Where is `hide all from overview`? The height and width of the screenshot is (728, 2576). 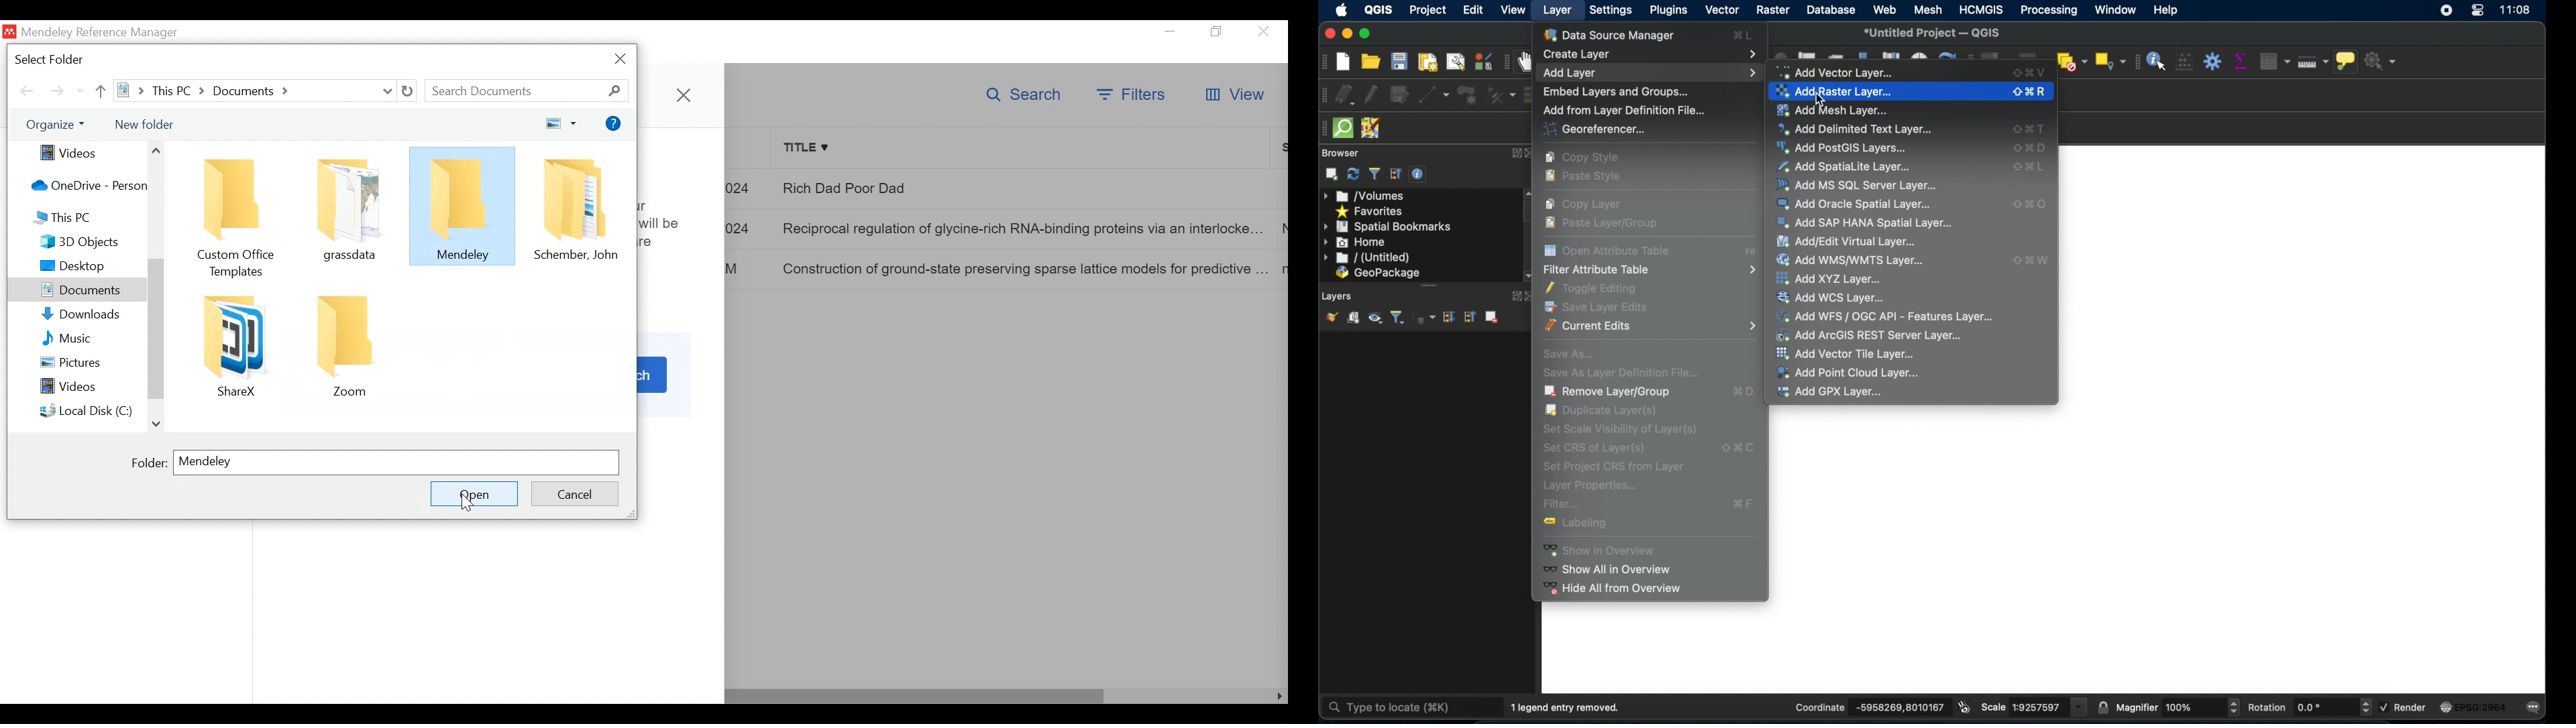 hide all from overview is located at coordinates (1613, 591).